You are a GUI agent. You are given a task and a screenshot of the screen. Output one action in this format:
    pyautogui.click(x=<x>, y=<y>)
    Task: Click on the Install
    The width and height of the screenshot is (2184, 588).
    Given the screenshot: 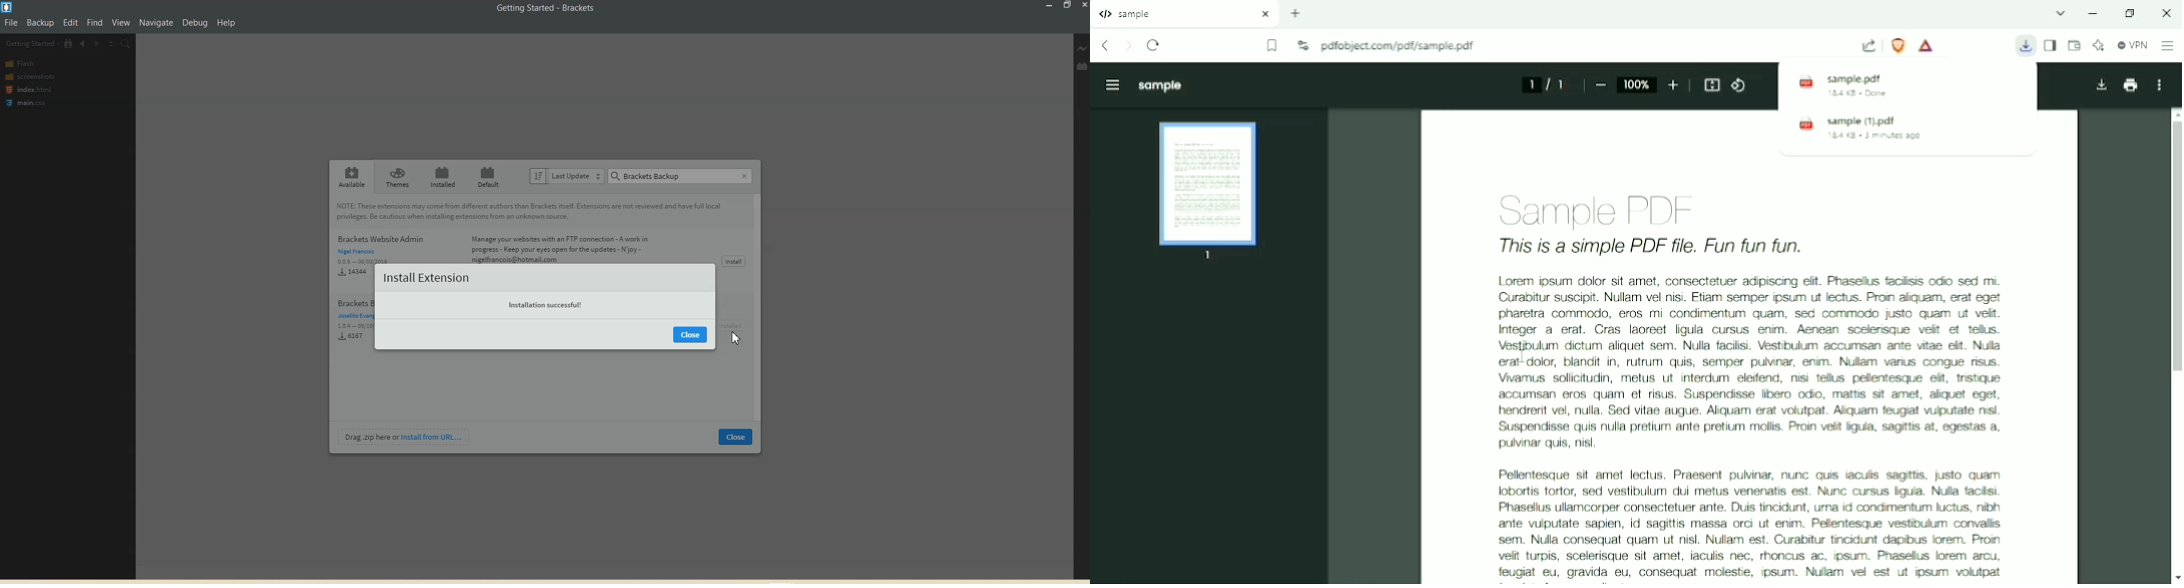 What is the action you would take?
    pyautogui.click(x=735, y=261)
    